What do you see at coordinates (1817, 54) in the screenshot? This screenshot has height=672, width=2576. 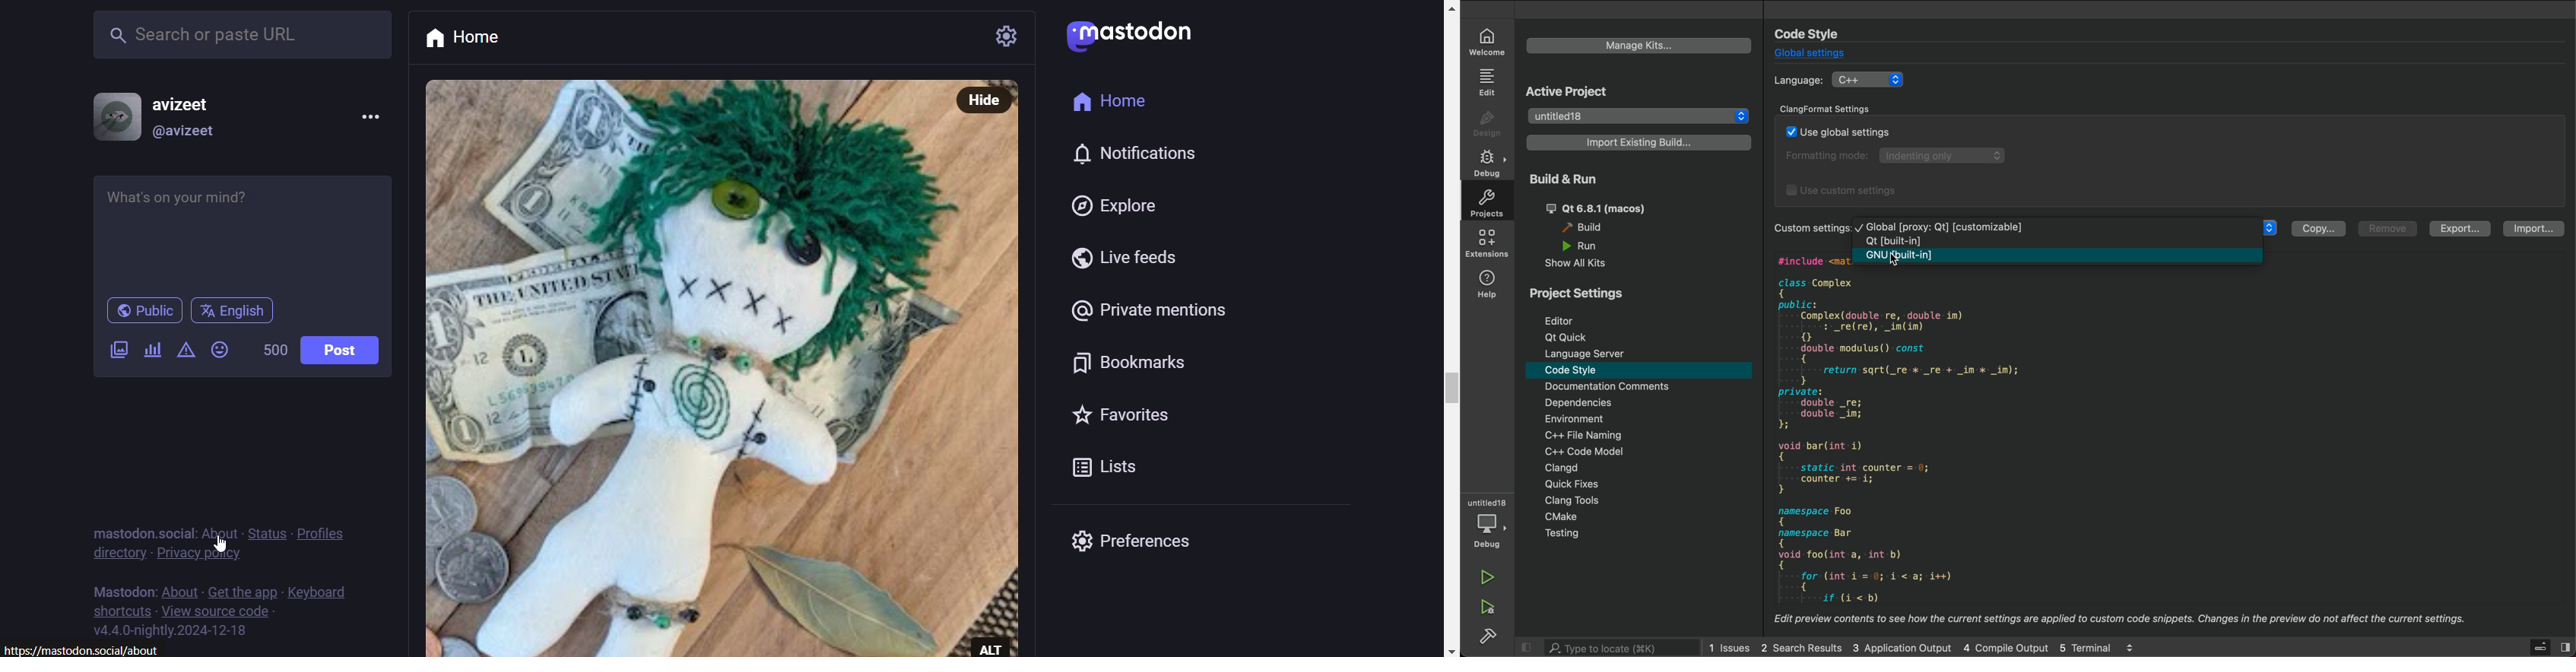 I see `global settings` at bounding box center [1817, 54].